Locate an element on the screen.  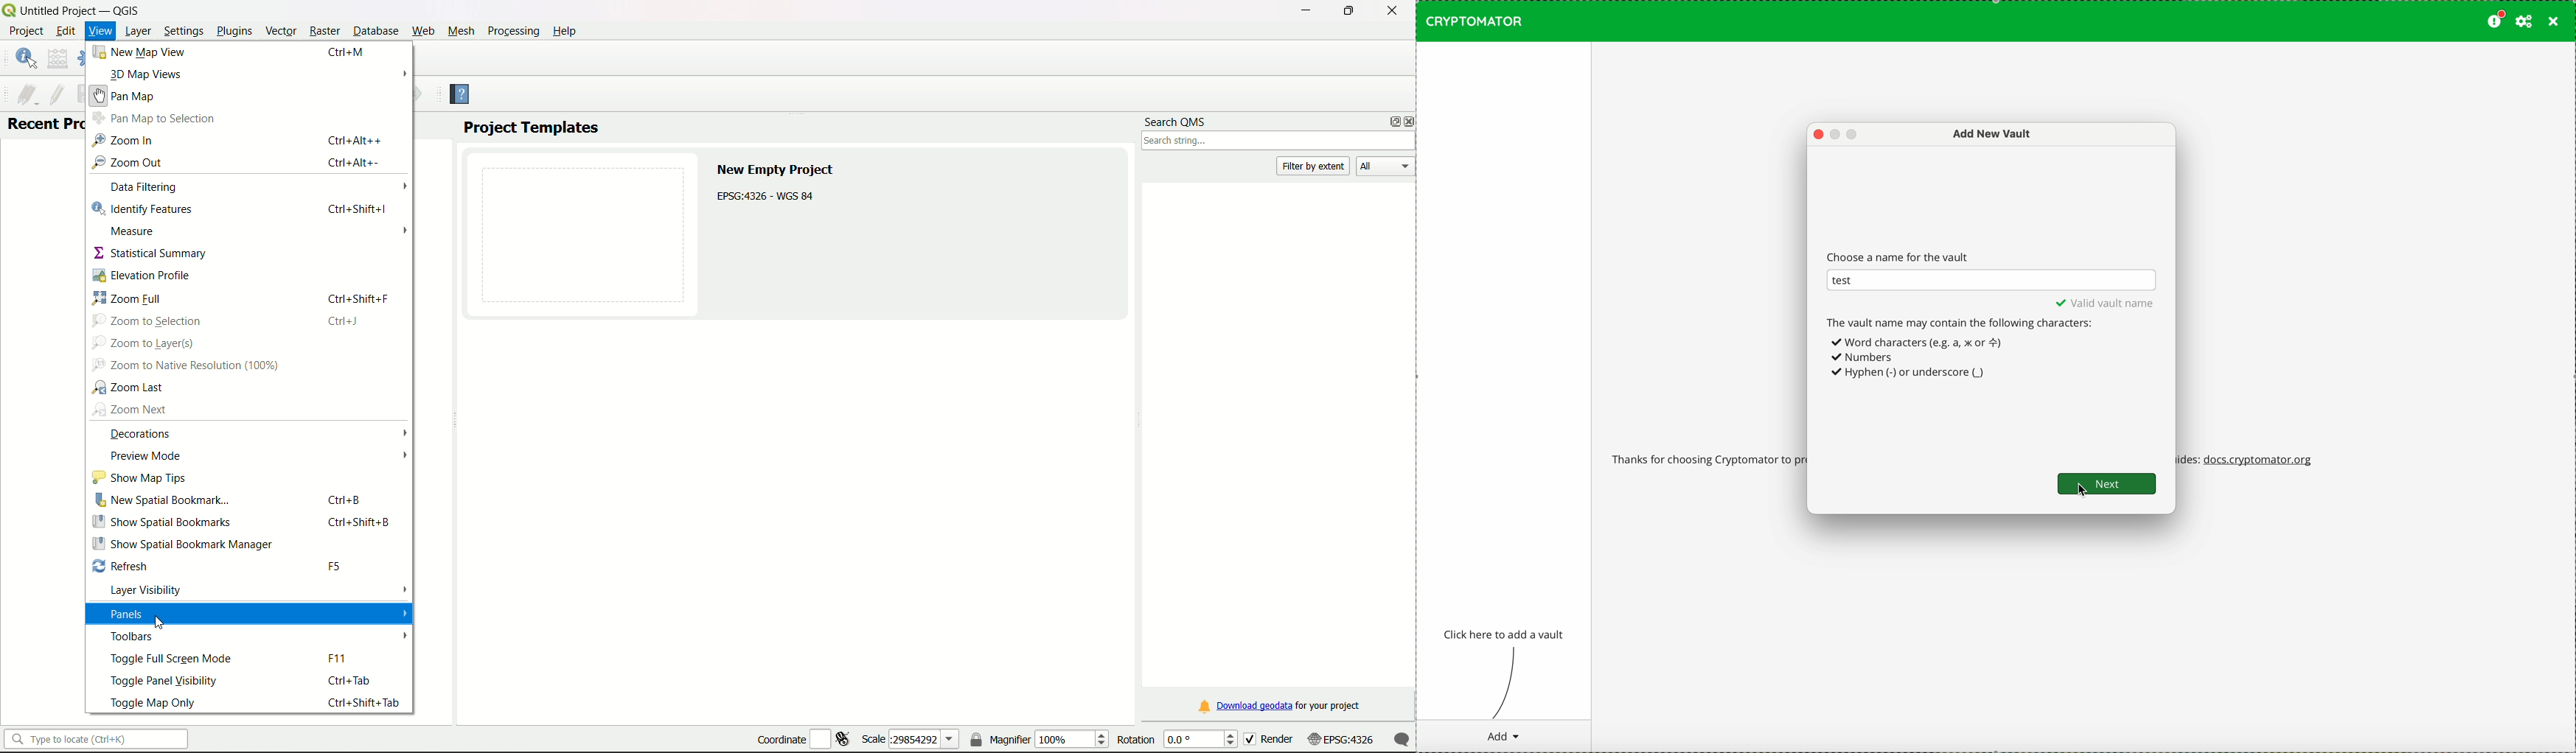
ctrl+shift+F is located at coordinates (361, 298).